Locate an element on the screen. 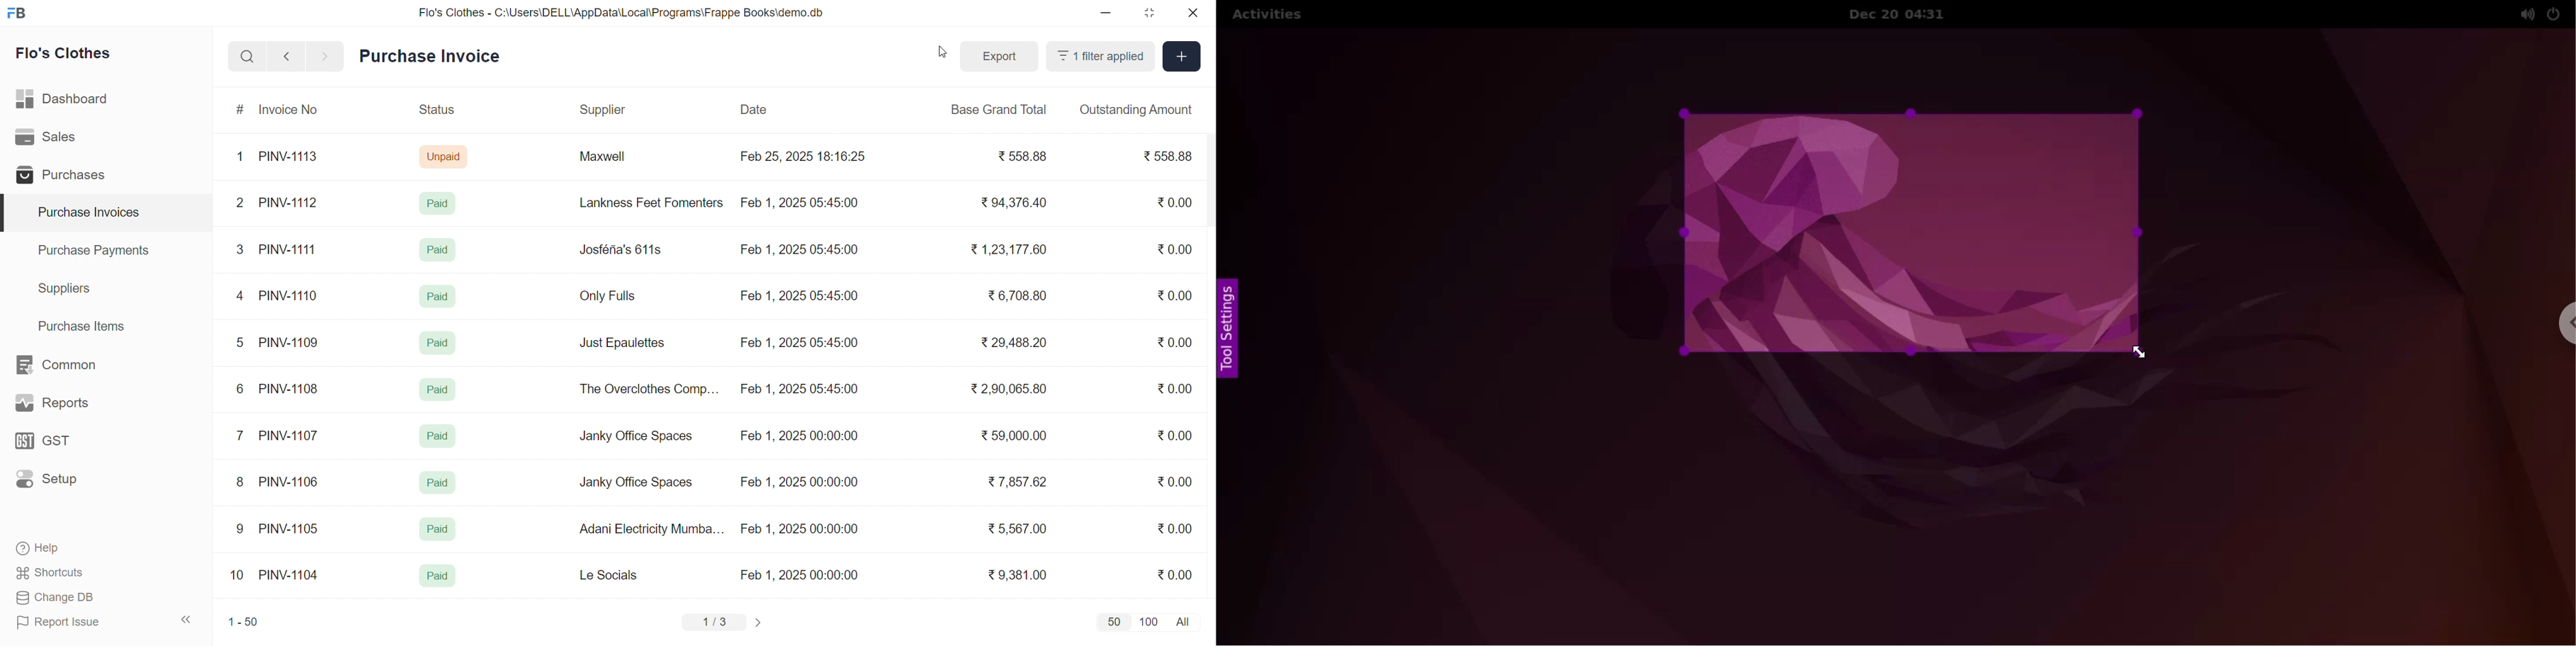 The height and width of the screenshot is (672, 2576). Paid is located at coordinates (436, 529).